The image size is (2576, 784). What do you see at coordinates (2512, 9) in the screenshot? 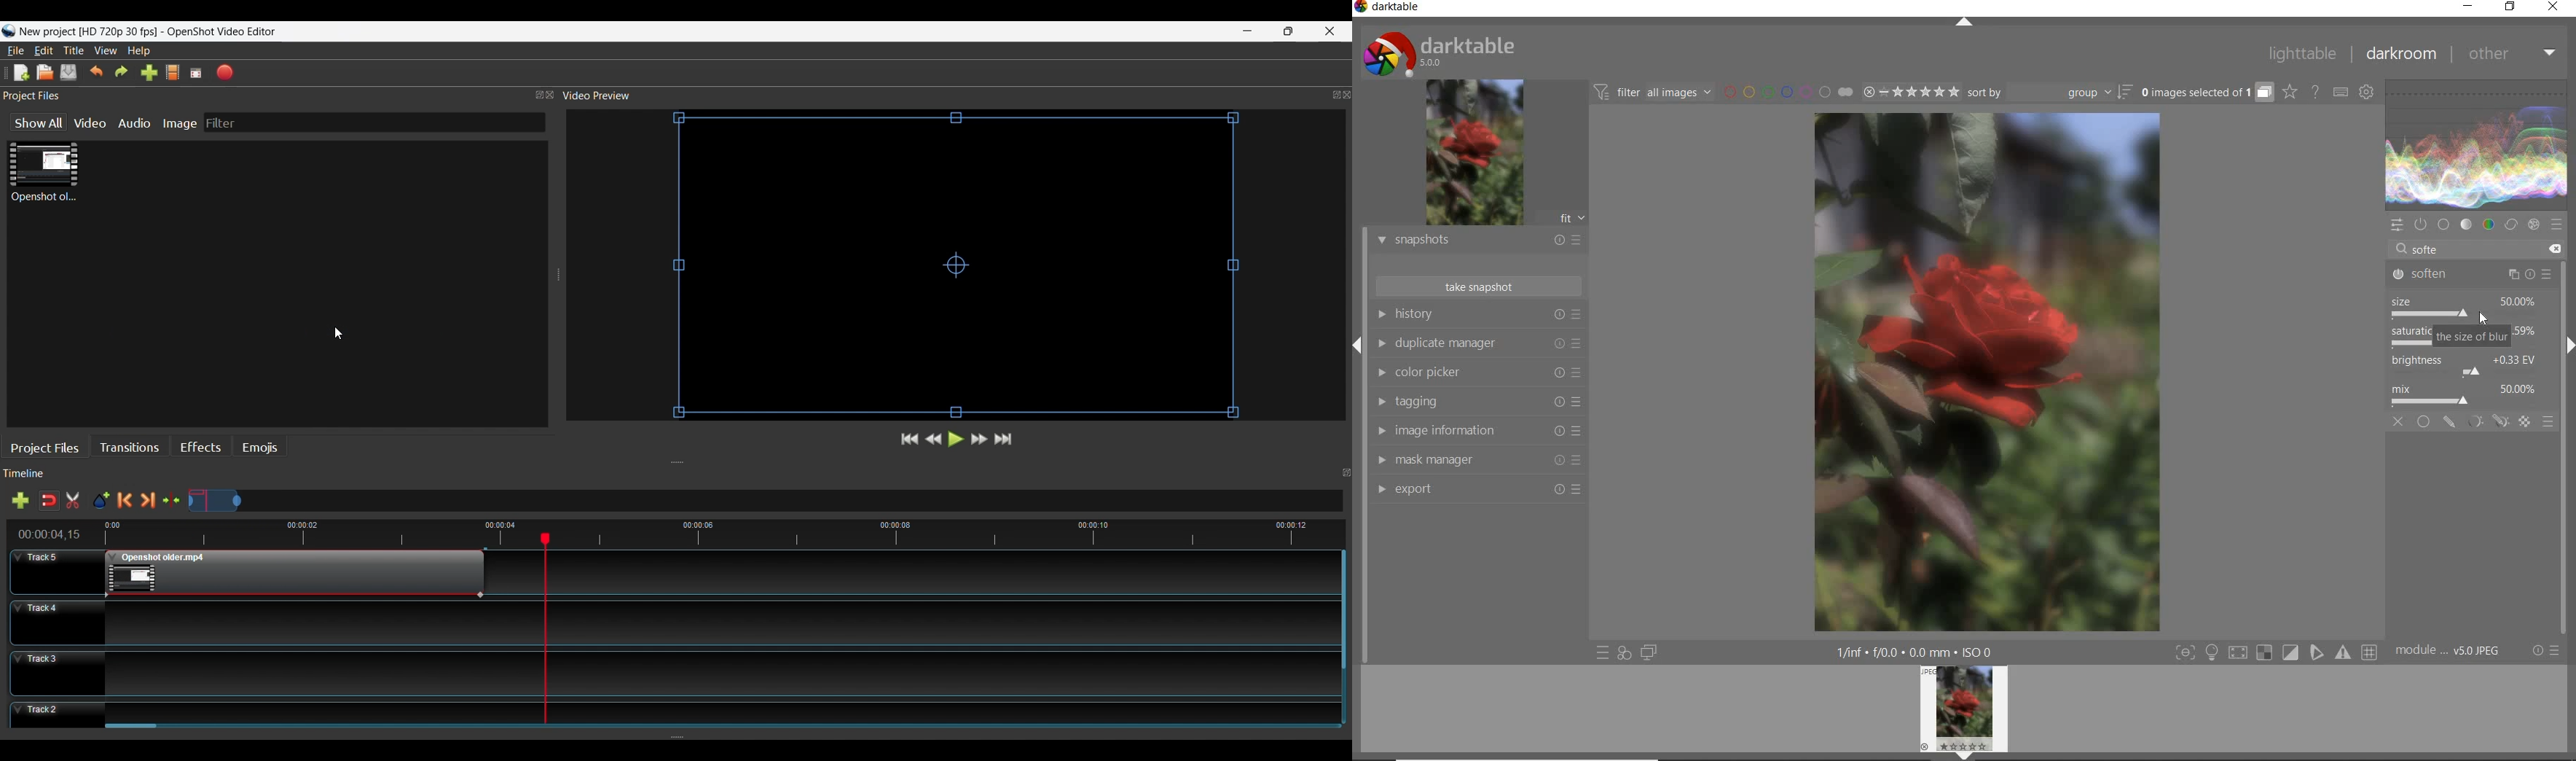
I see `restore` at bounding box center [2512, 9].